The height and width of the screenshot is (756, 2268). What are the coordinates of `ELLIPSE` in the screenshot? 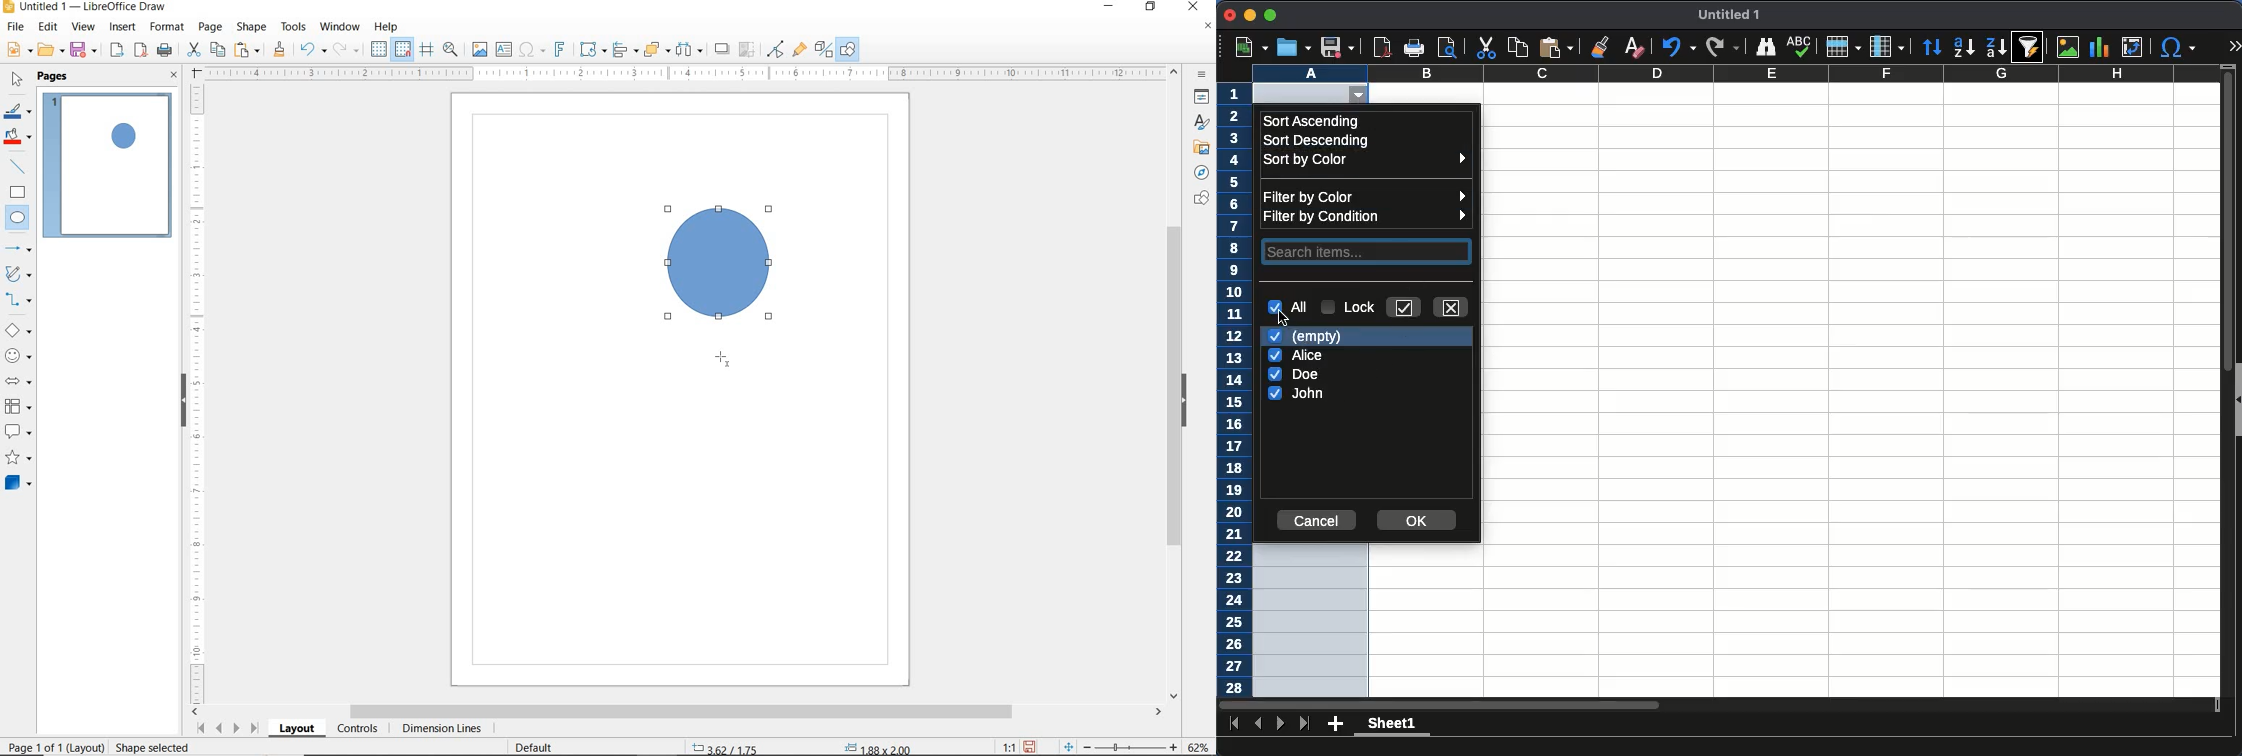 It's located at (18, 219).